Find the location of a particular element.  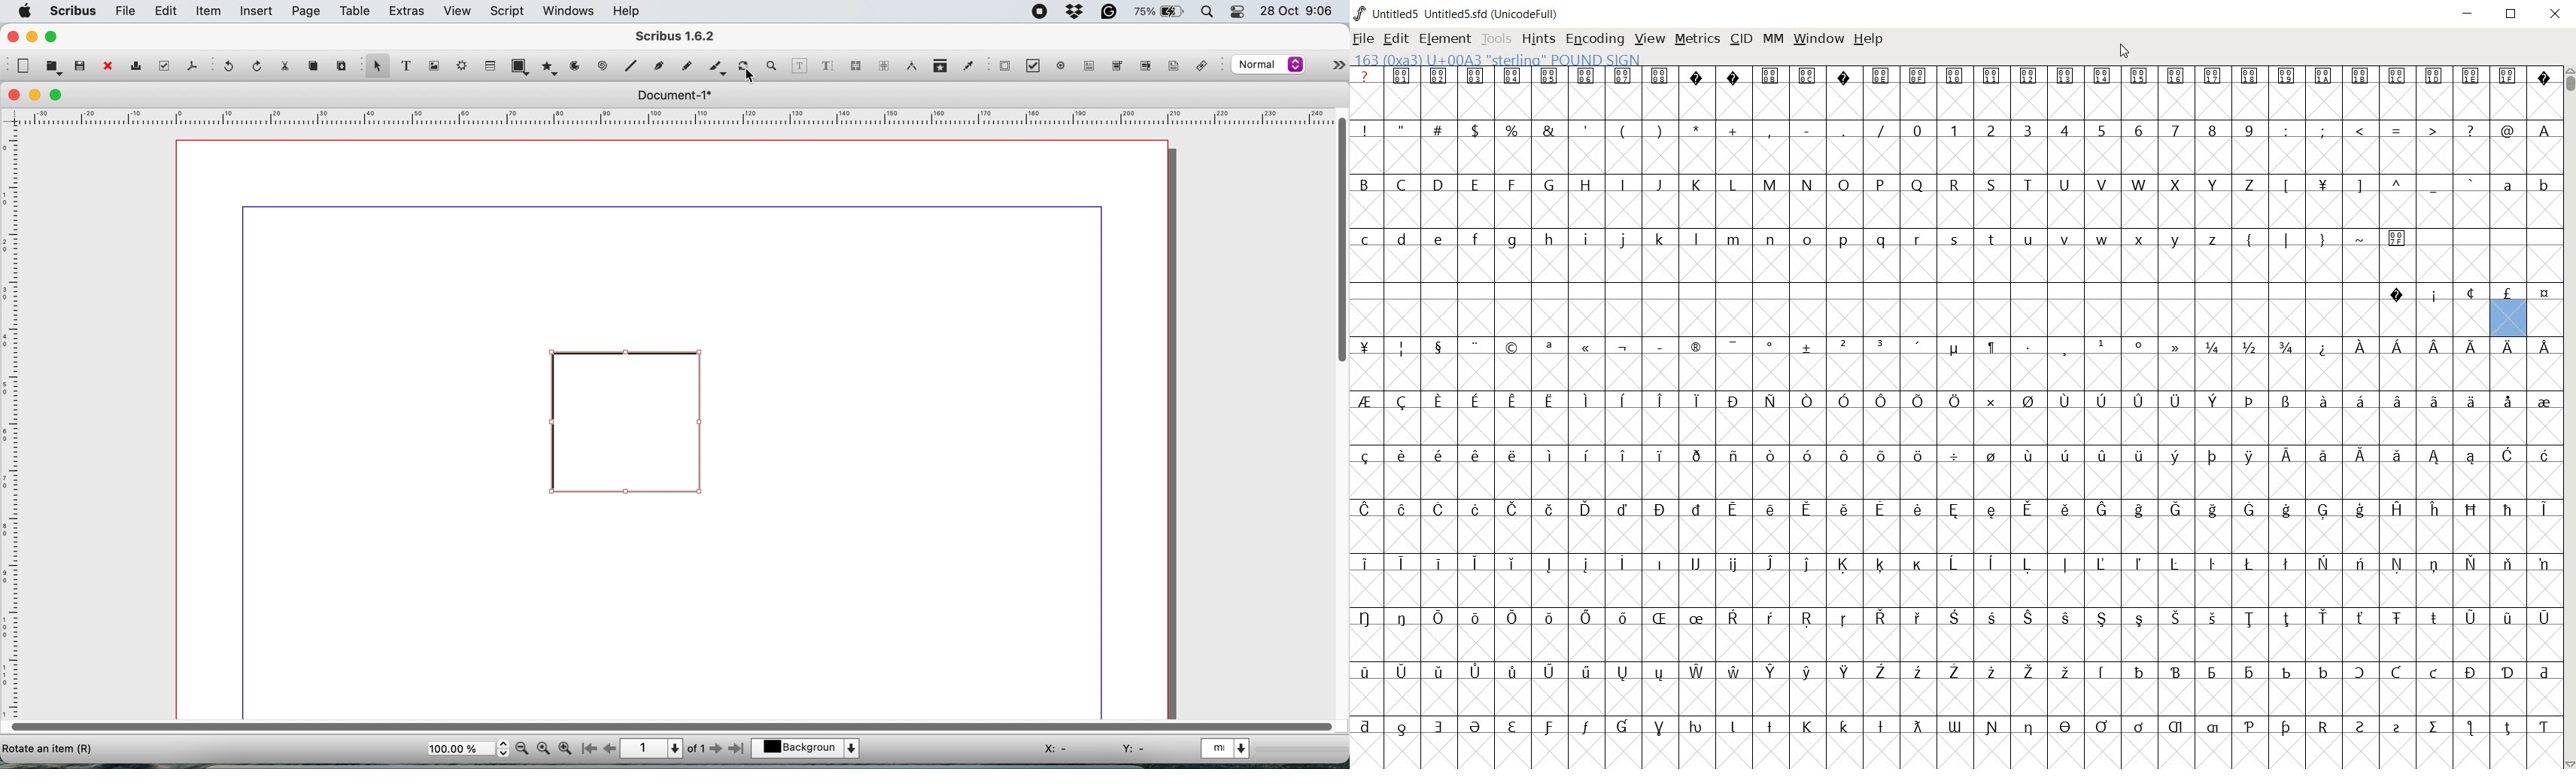

scribus 1.6.2 is located at coordinates (687, 35).